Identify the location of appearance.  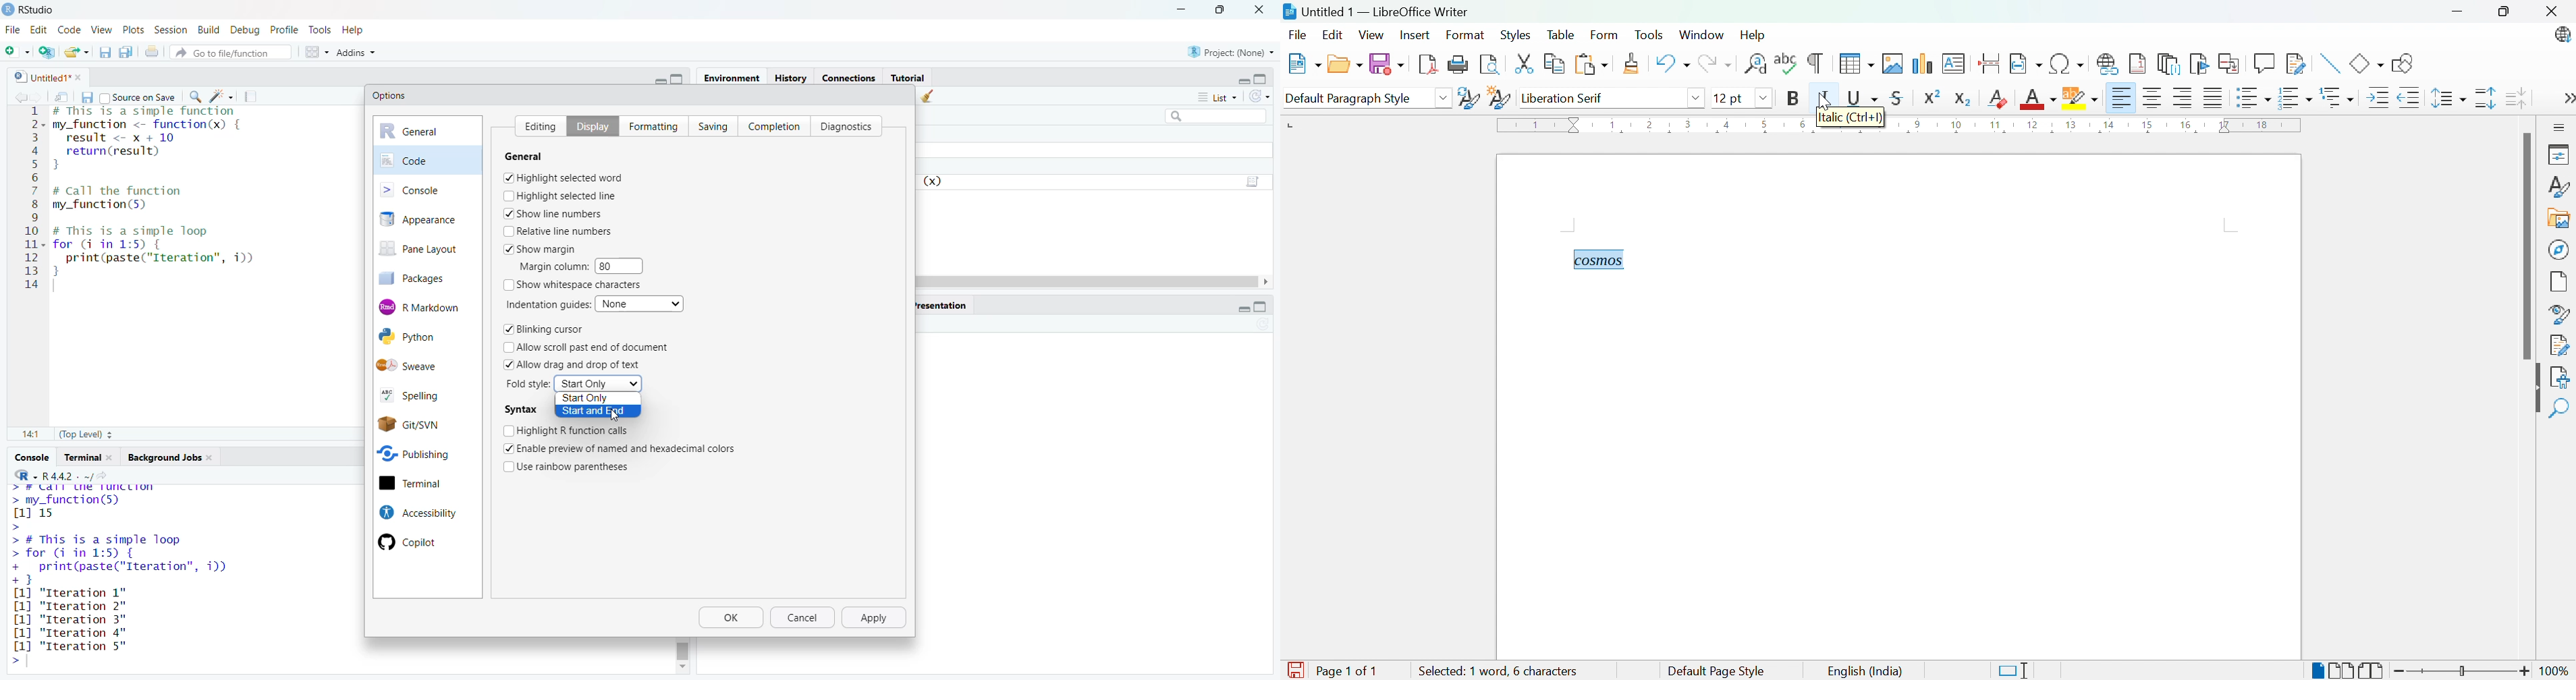
(428, 219).